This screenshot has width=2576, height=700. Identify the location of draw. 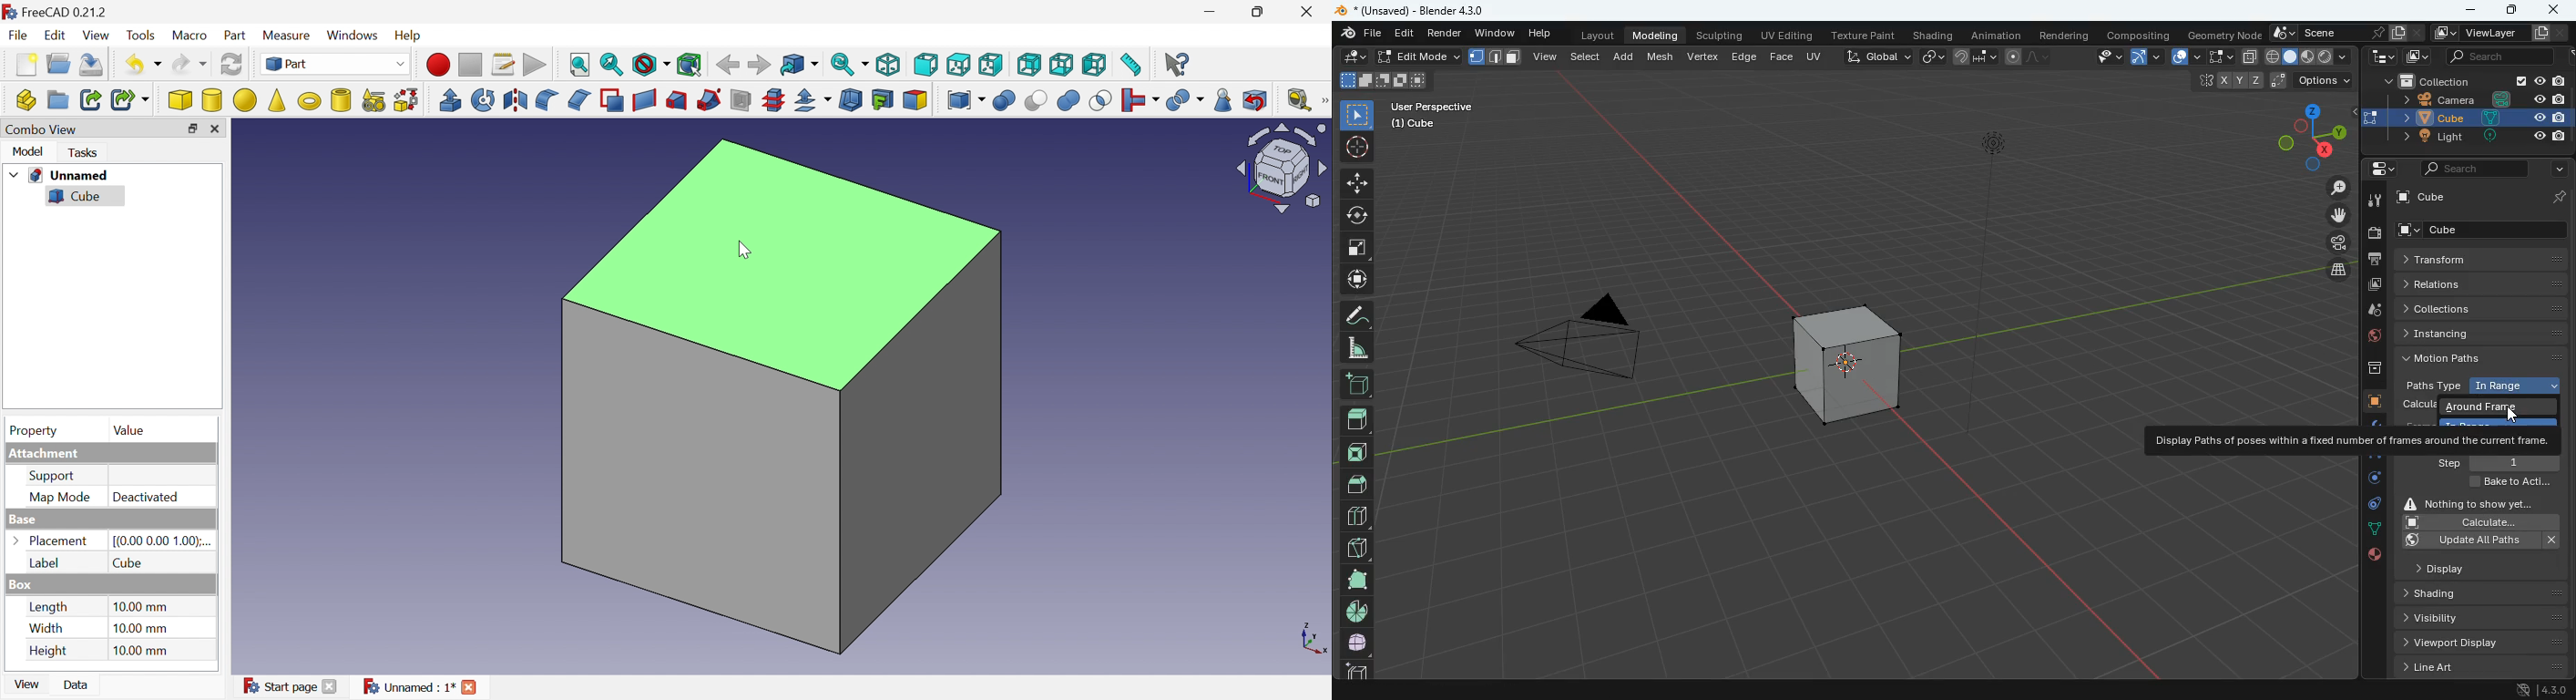
(2025, 57).